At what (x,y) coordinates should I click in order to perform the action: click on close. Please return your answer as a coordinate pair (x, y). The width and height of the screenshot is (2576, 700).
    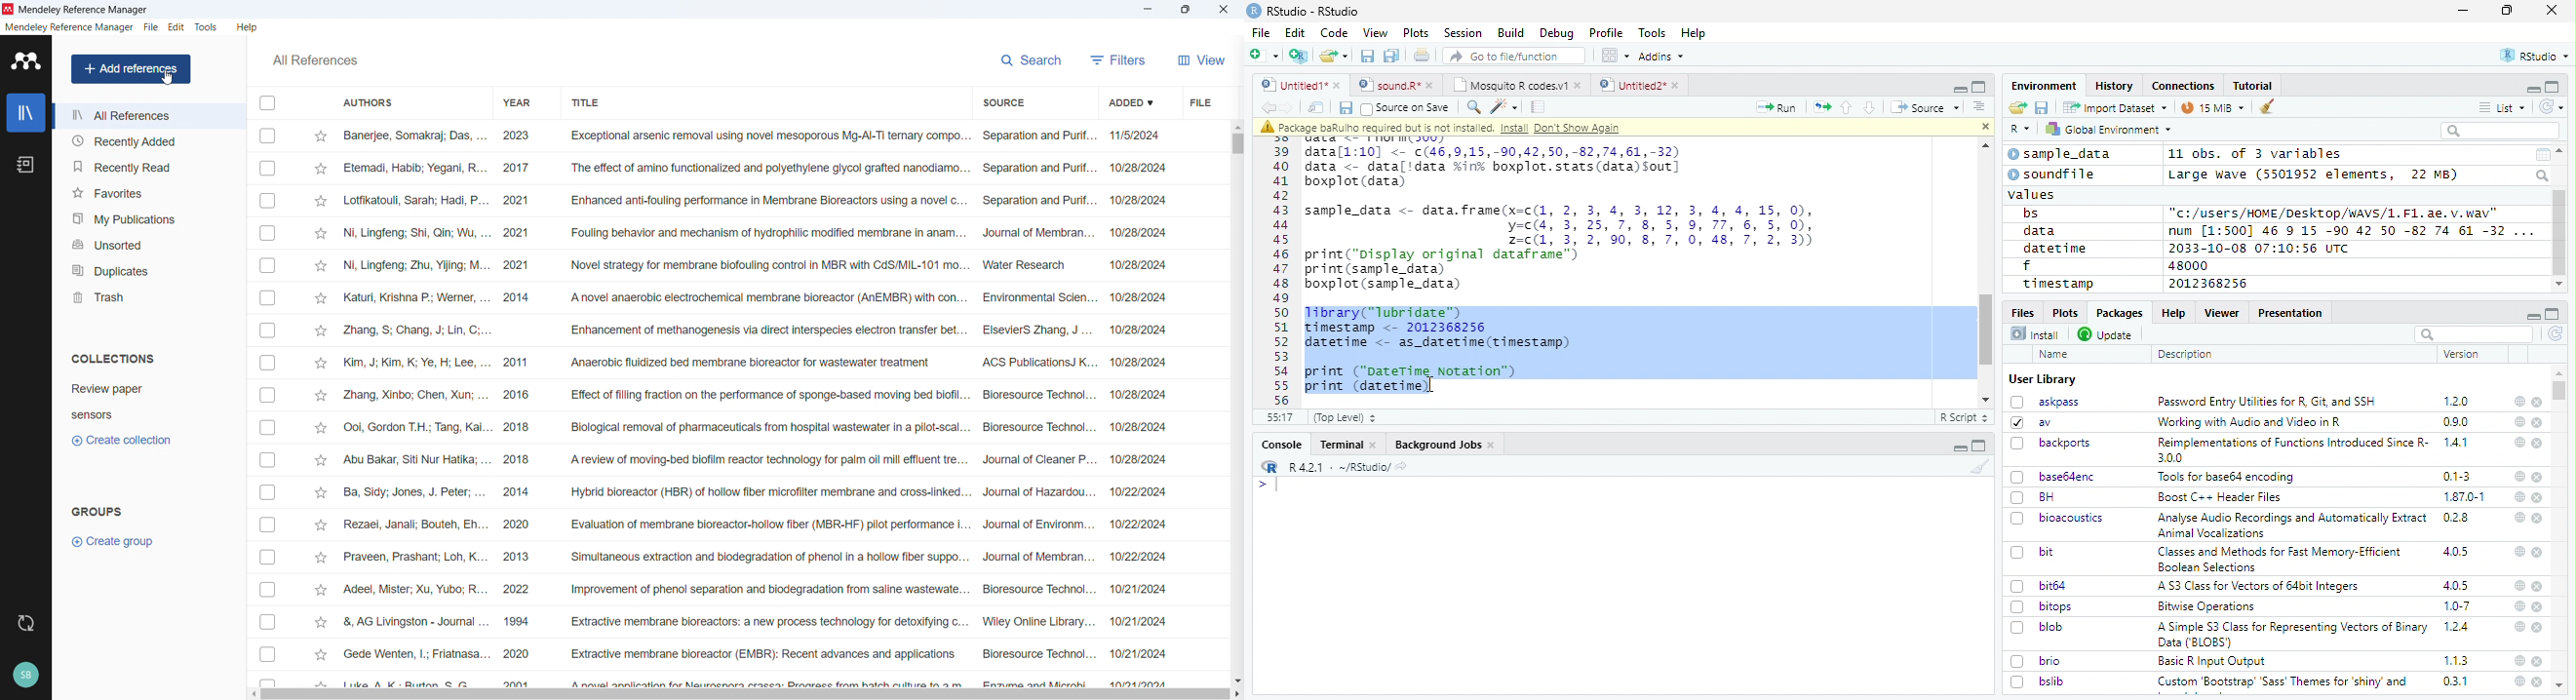
    Looking at the image, I should click on (2539, 587).